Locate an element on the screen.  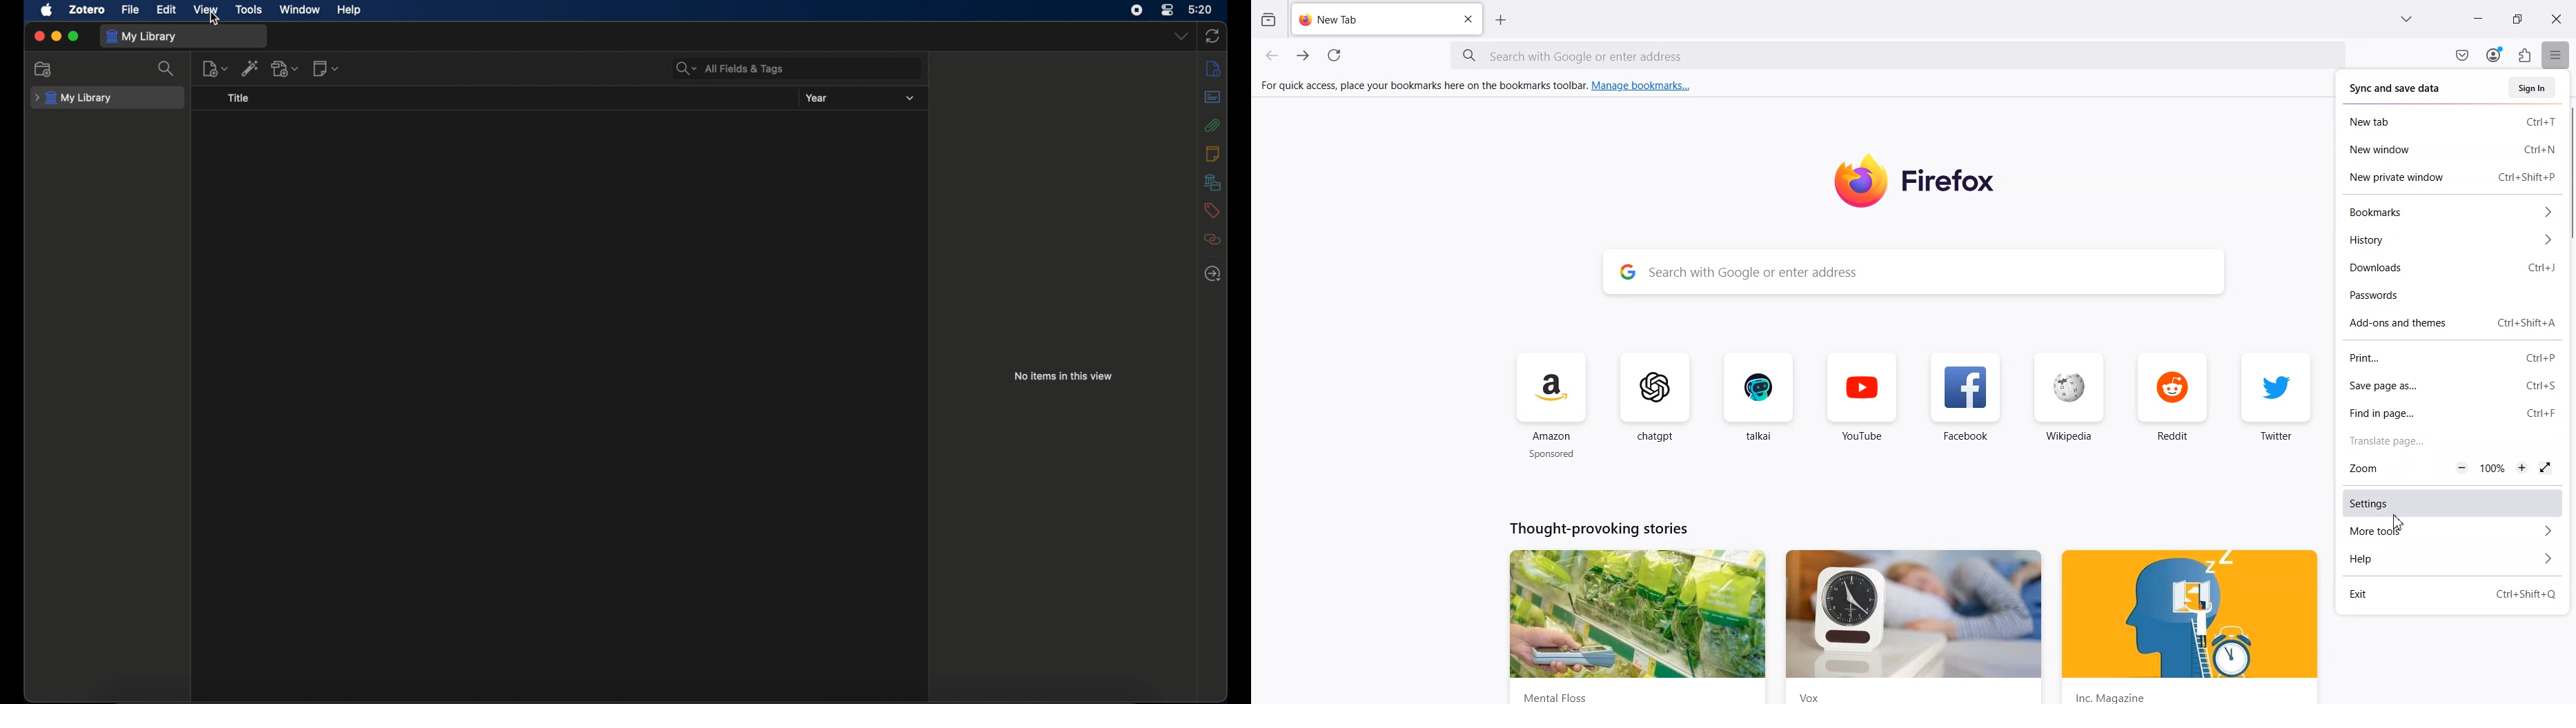
apple icon is located at coordinates (46, 10).